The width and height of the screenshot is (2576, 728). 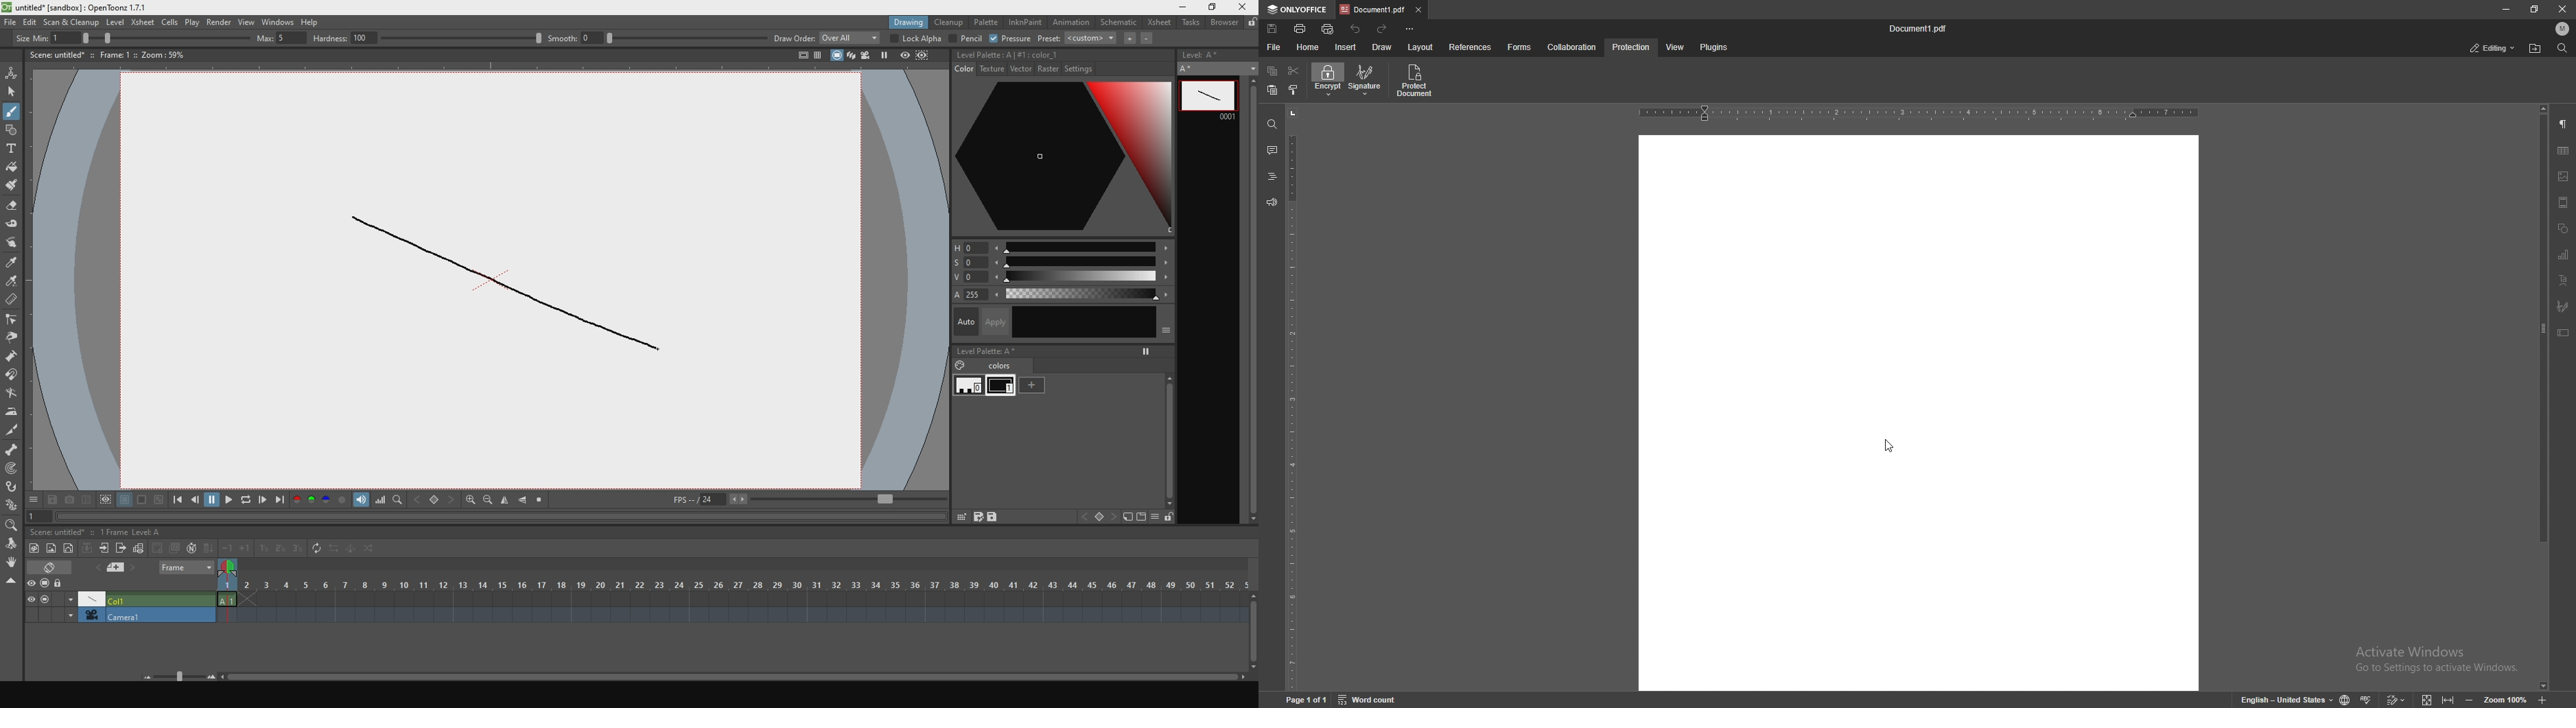 What do you see at coordinates (1418, 9) in the screenshot?
I see `close tab` at bounding box center [1418, 9].